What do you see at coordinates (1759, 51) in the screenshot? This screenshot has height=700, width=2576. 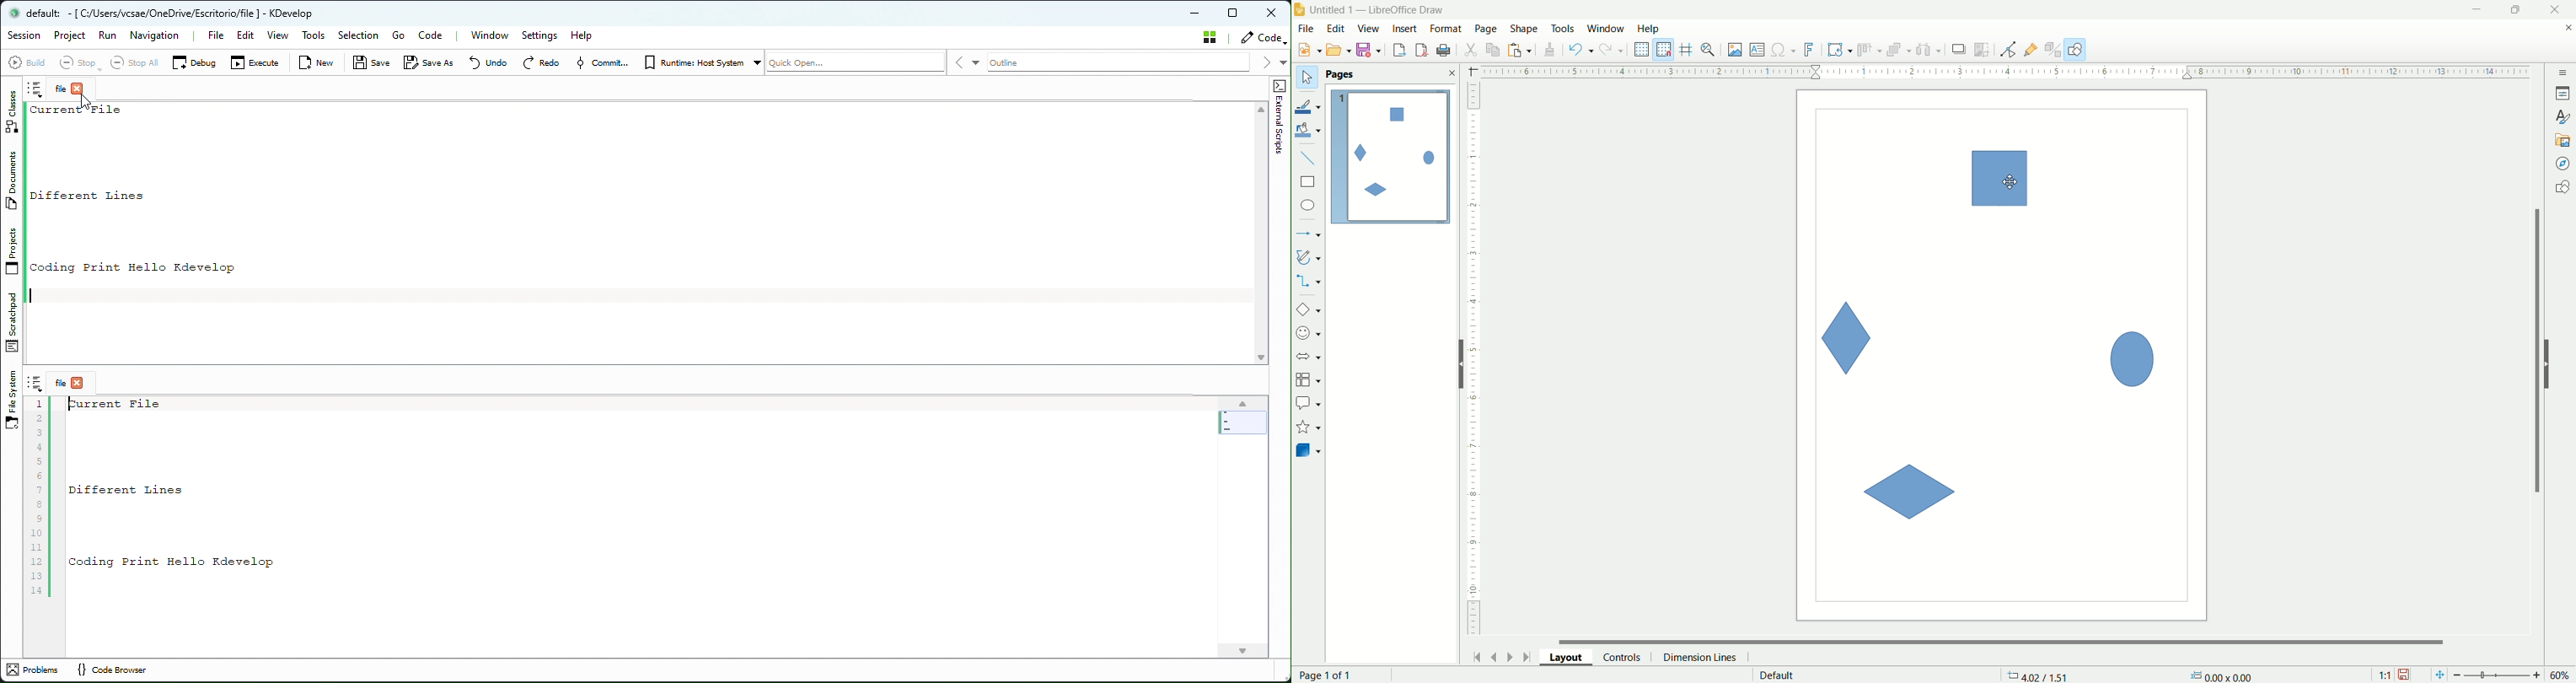 I see `text box` at bounding box center [1759, 51].